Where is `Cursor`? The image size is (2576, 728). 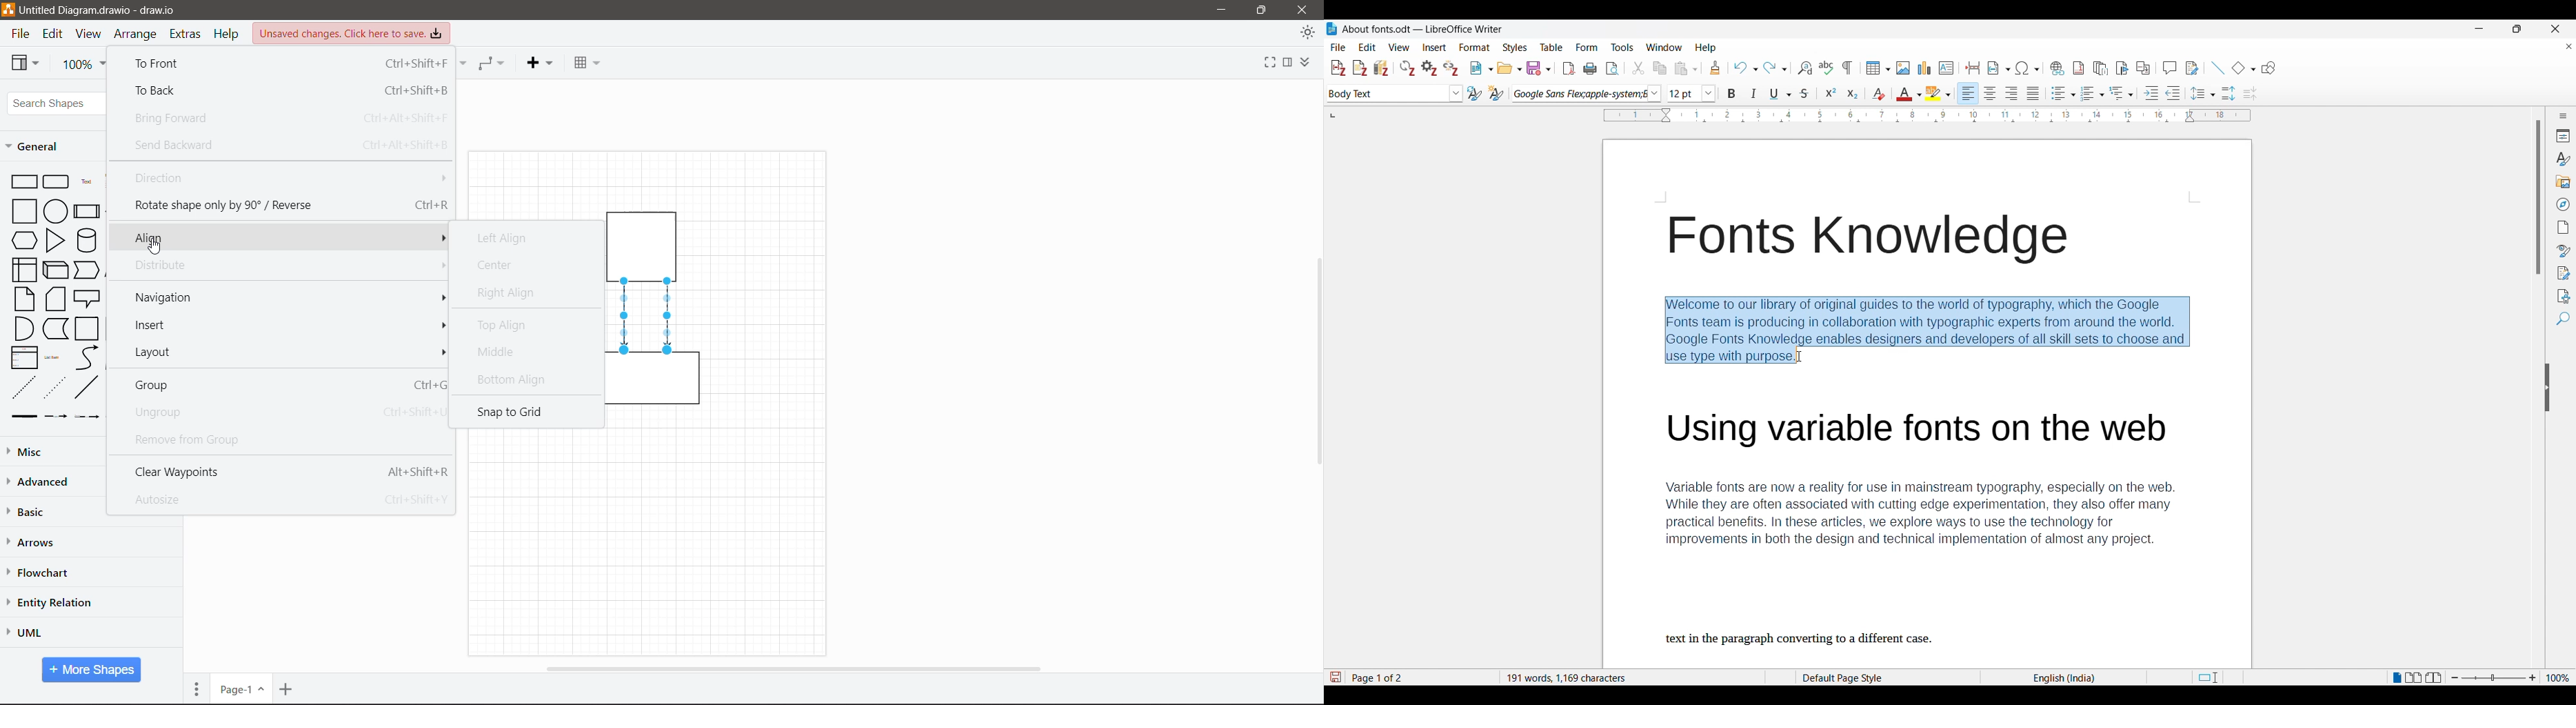 Cursor is located at coordinates (163, 248).